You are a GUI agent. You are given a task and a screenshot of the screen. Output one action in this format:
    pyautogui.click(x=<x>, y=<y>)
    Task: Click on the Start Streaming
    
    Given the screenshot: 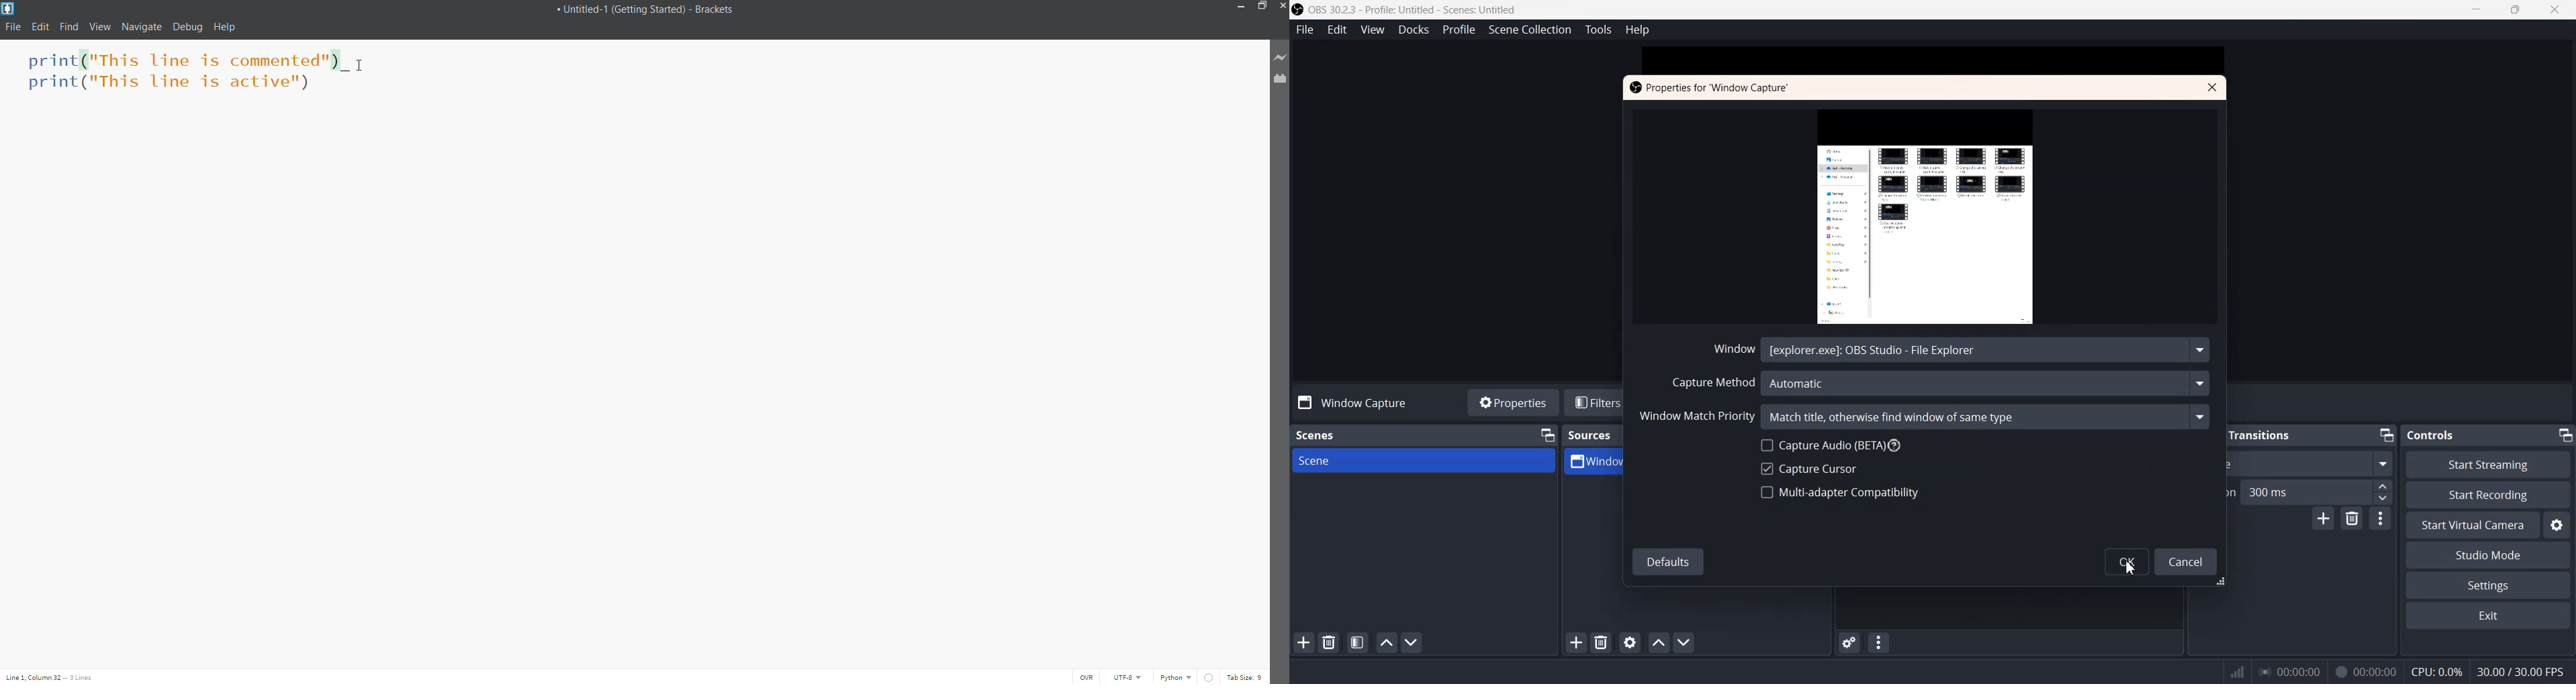 What is the action you would take?
    pyautogui.click(x=2489, y=465)
    